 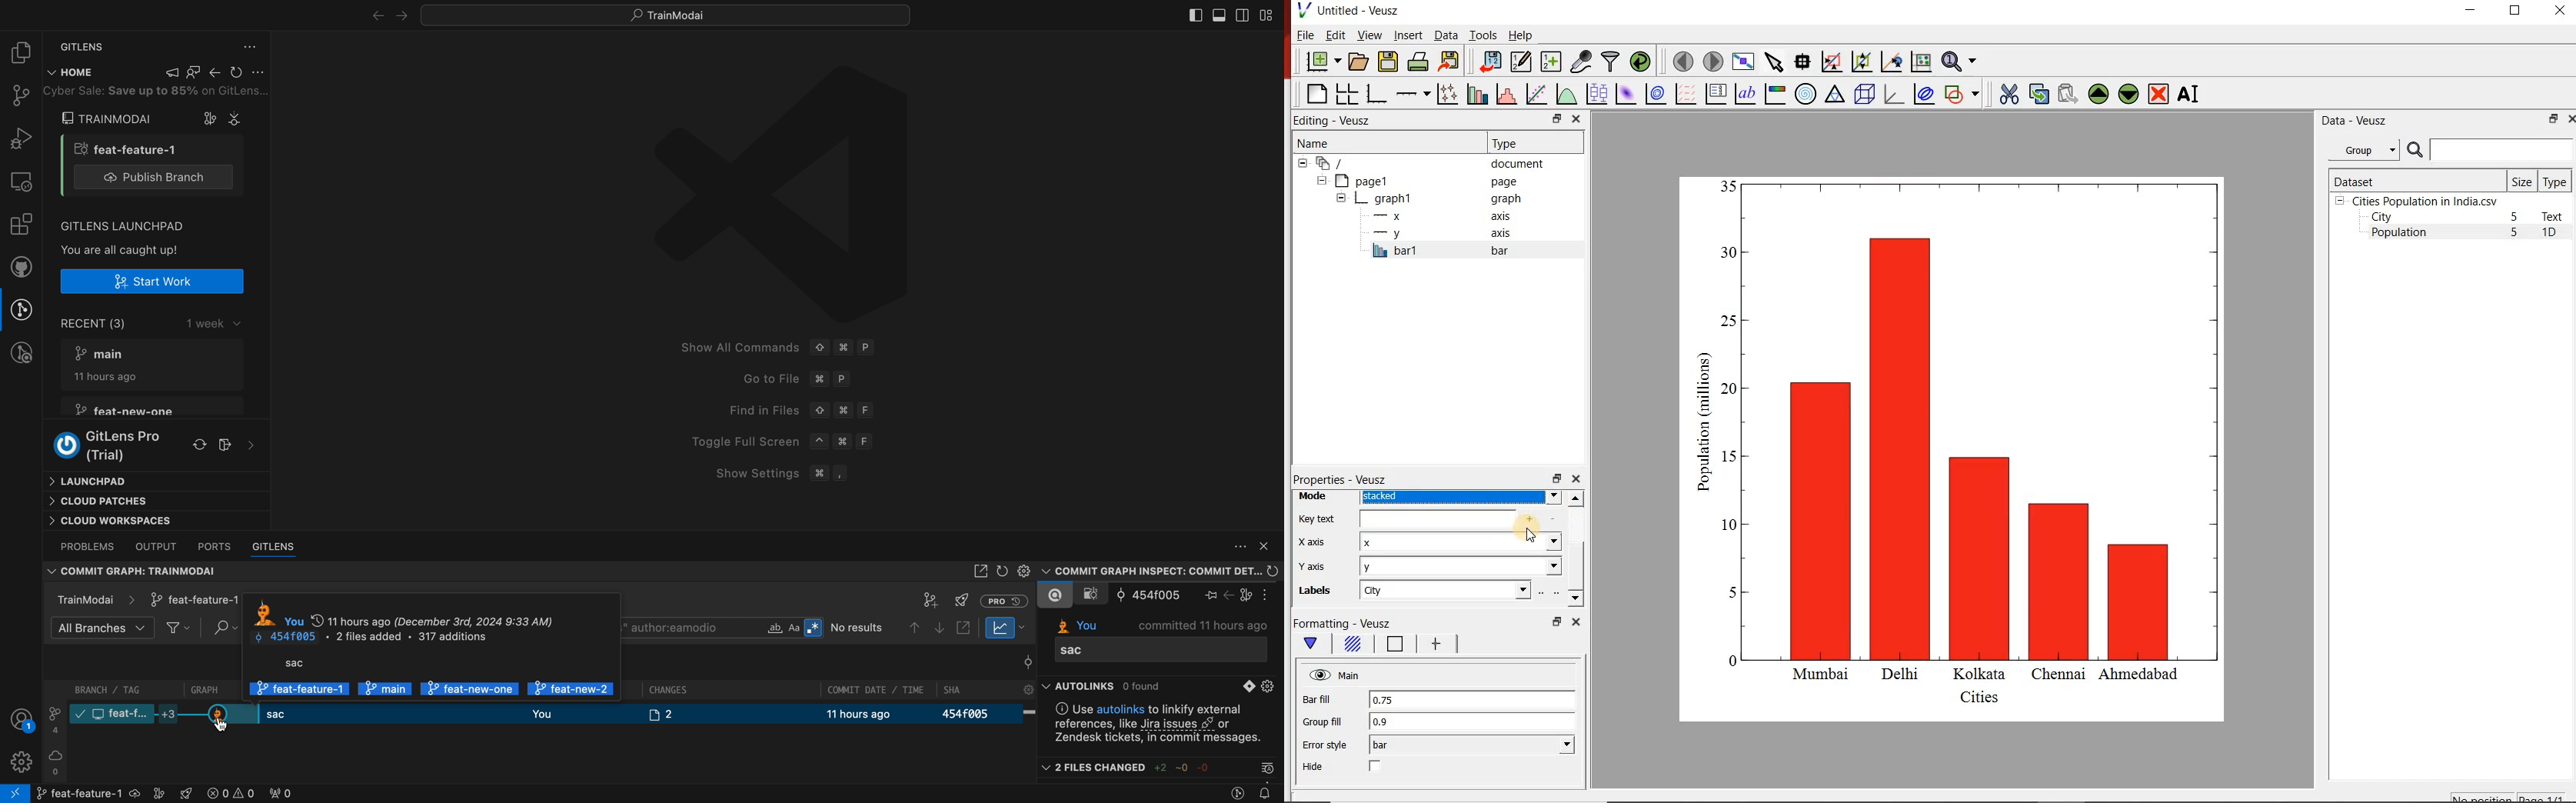 I want to click on 0.75, so click(x=1471, y=701).